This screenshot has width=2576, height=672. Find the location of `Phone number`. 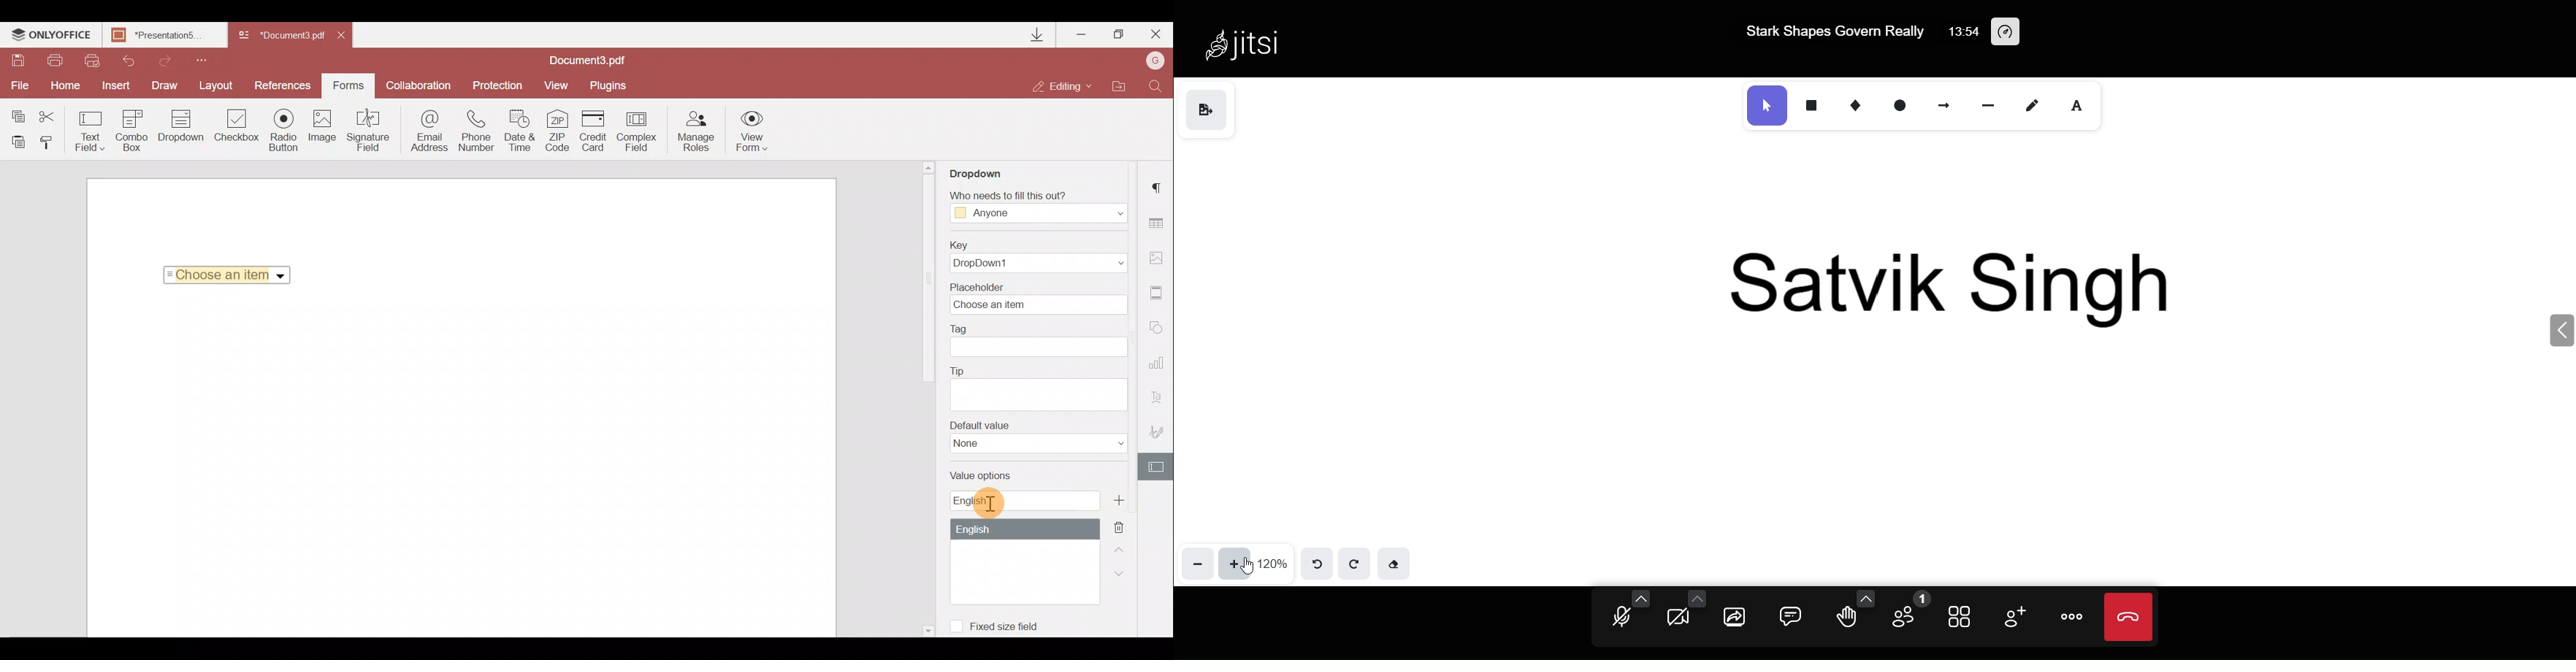

Phone number is located at coordinates (478, 131).